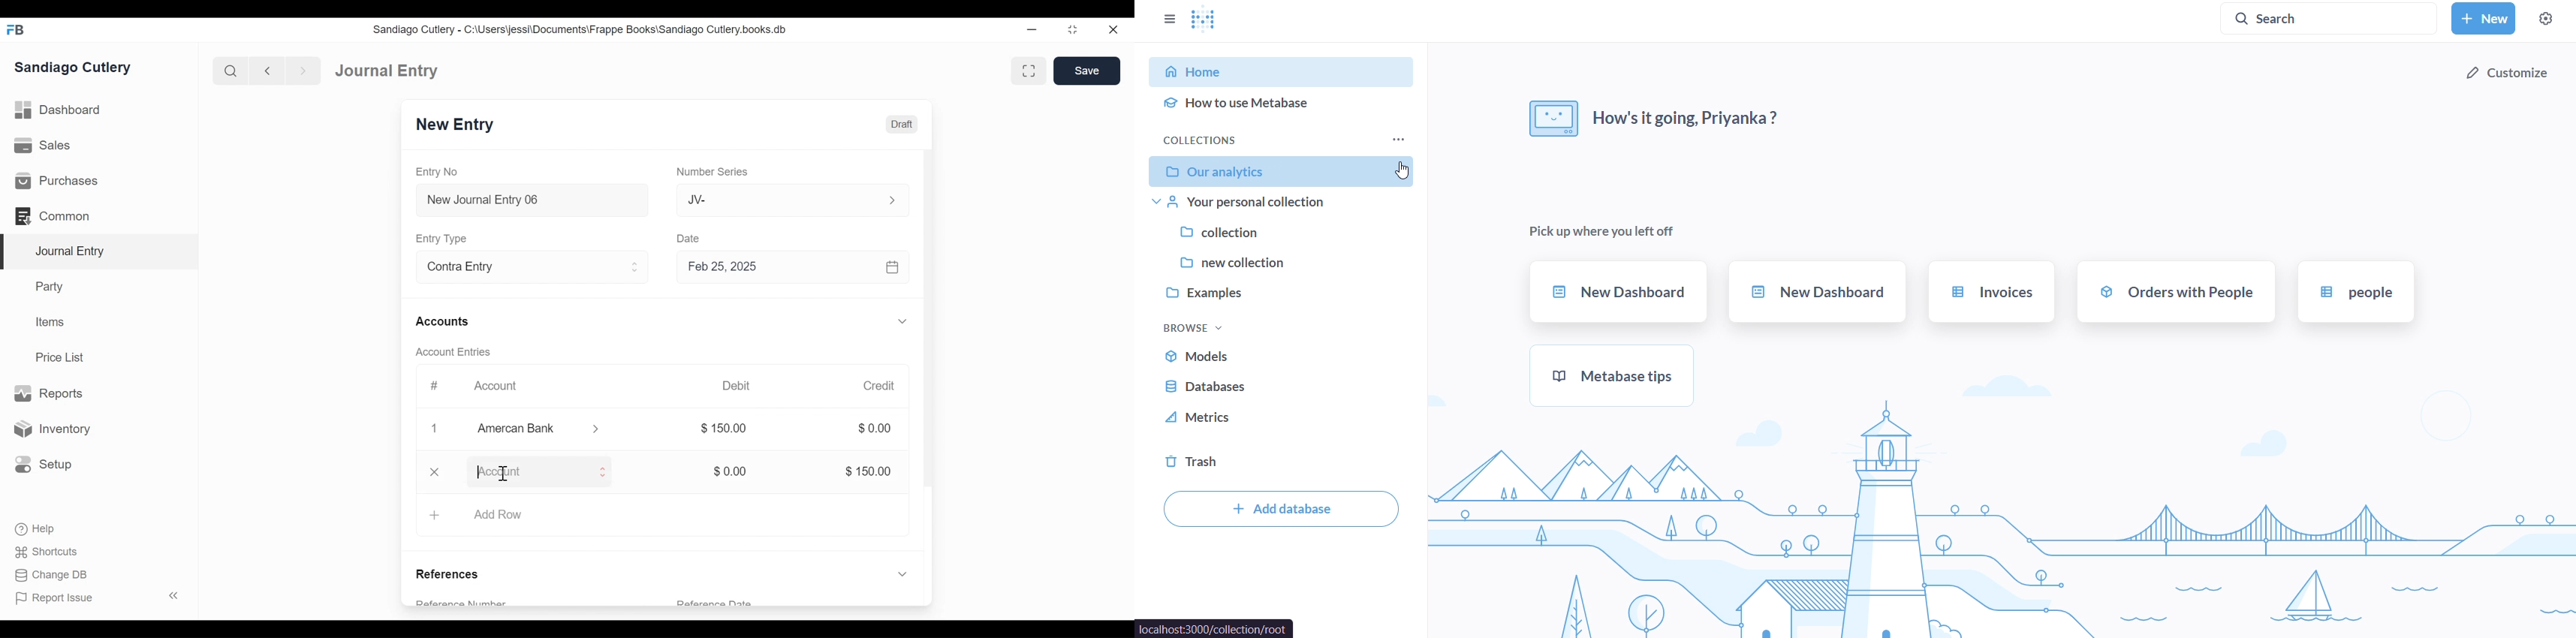 Image resolution: width=2576 pixels, height=644 pixels. What do you see at coordinates (598, 429) in the screenshot?
I see `Expand` at bounding box center [598, 429].